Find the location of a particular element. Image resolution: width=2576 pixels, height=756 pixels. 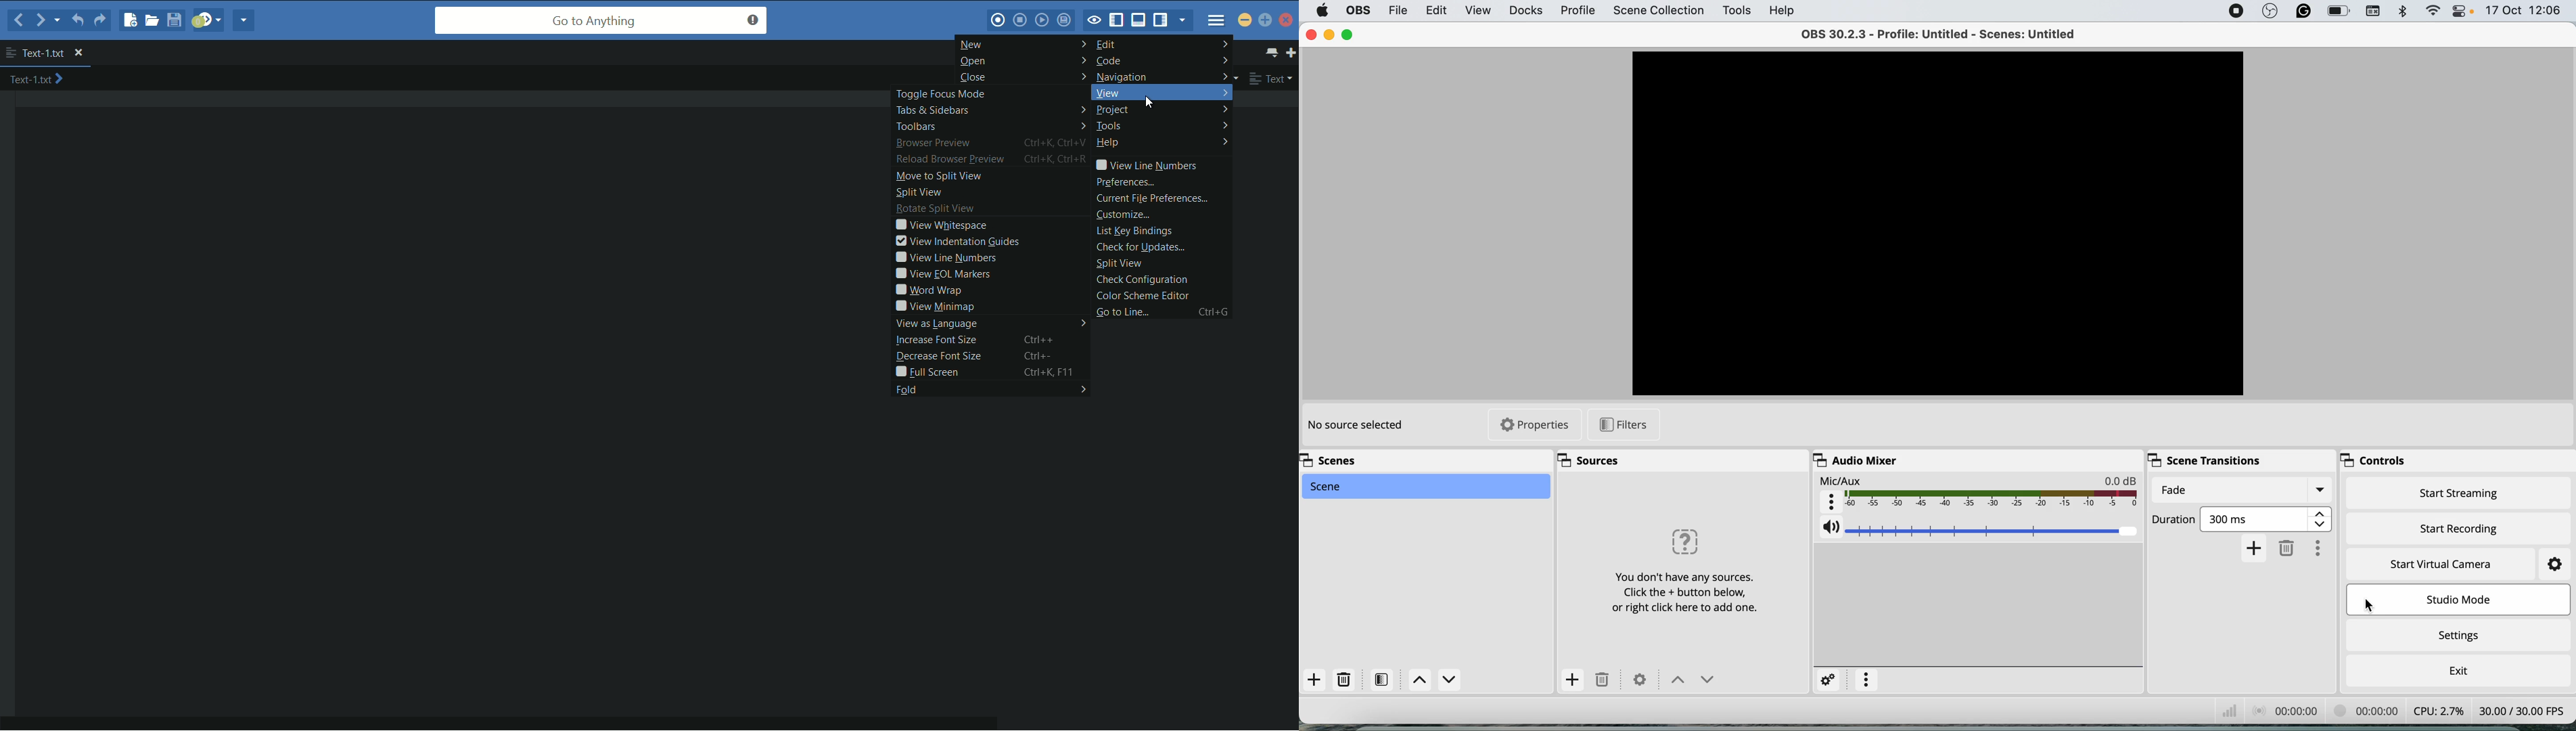

recent locations is located at coordinates (58, 22).